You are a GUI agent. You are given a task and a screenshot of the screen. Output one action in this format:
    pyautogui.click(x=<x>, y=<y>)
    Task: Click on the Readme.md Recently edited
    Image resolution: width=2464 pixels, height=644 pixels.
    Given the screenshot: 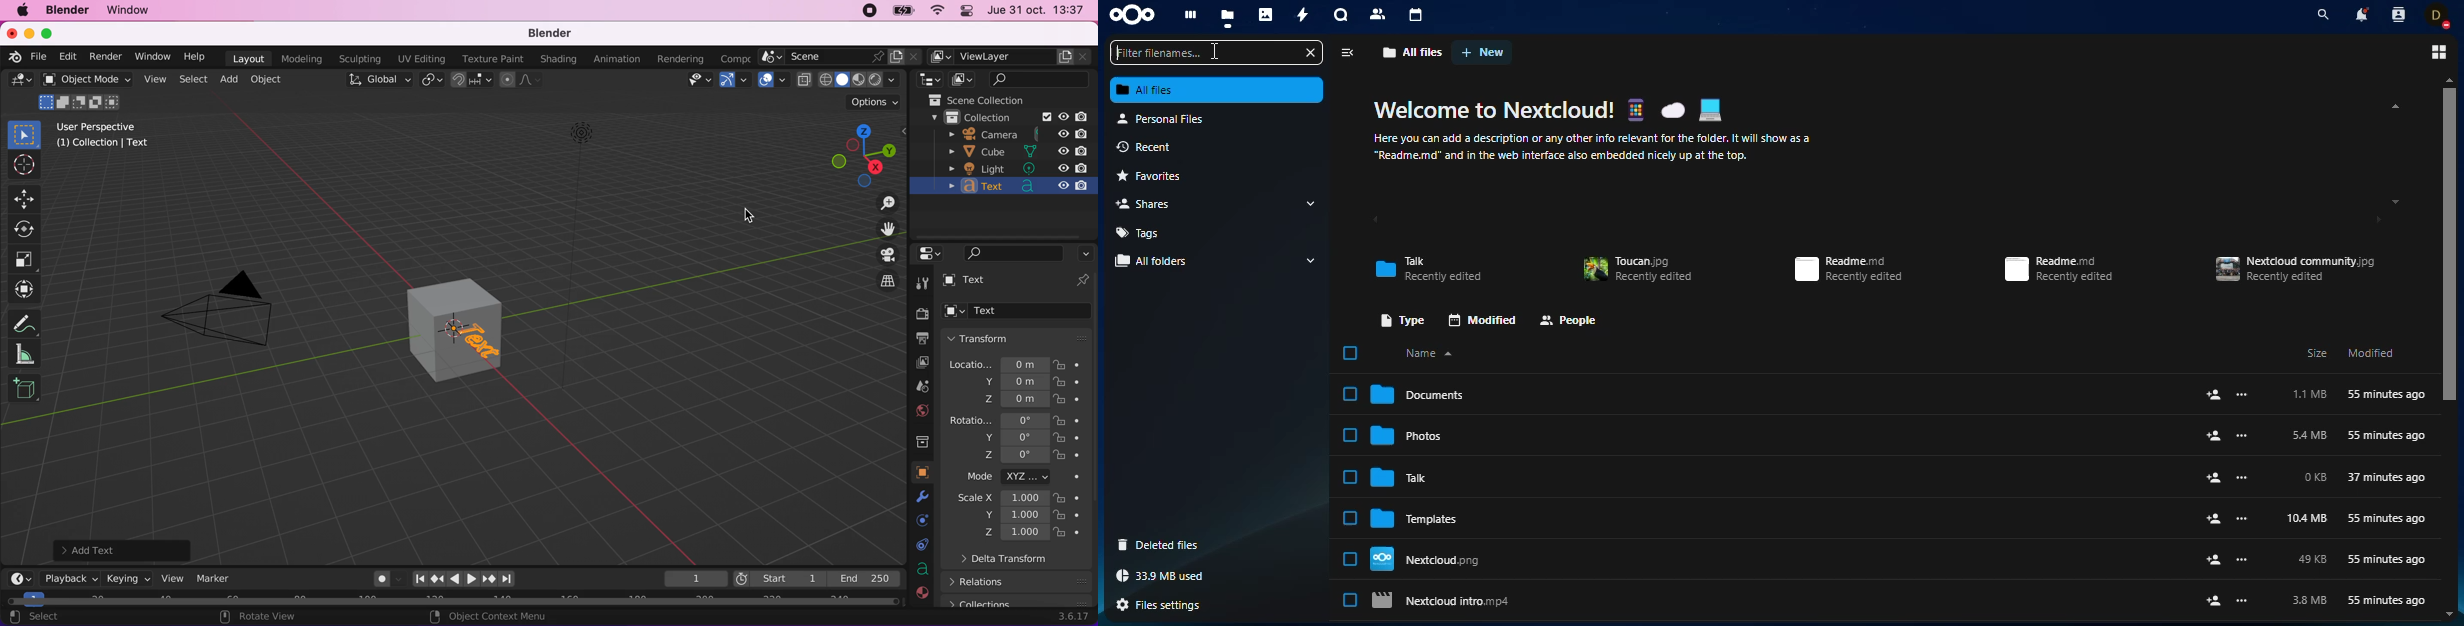 What is the action you would take?
    pyautogui.click(x=2059, y=269)
    